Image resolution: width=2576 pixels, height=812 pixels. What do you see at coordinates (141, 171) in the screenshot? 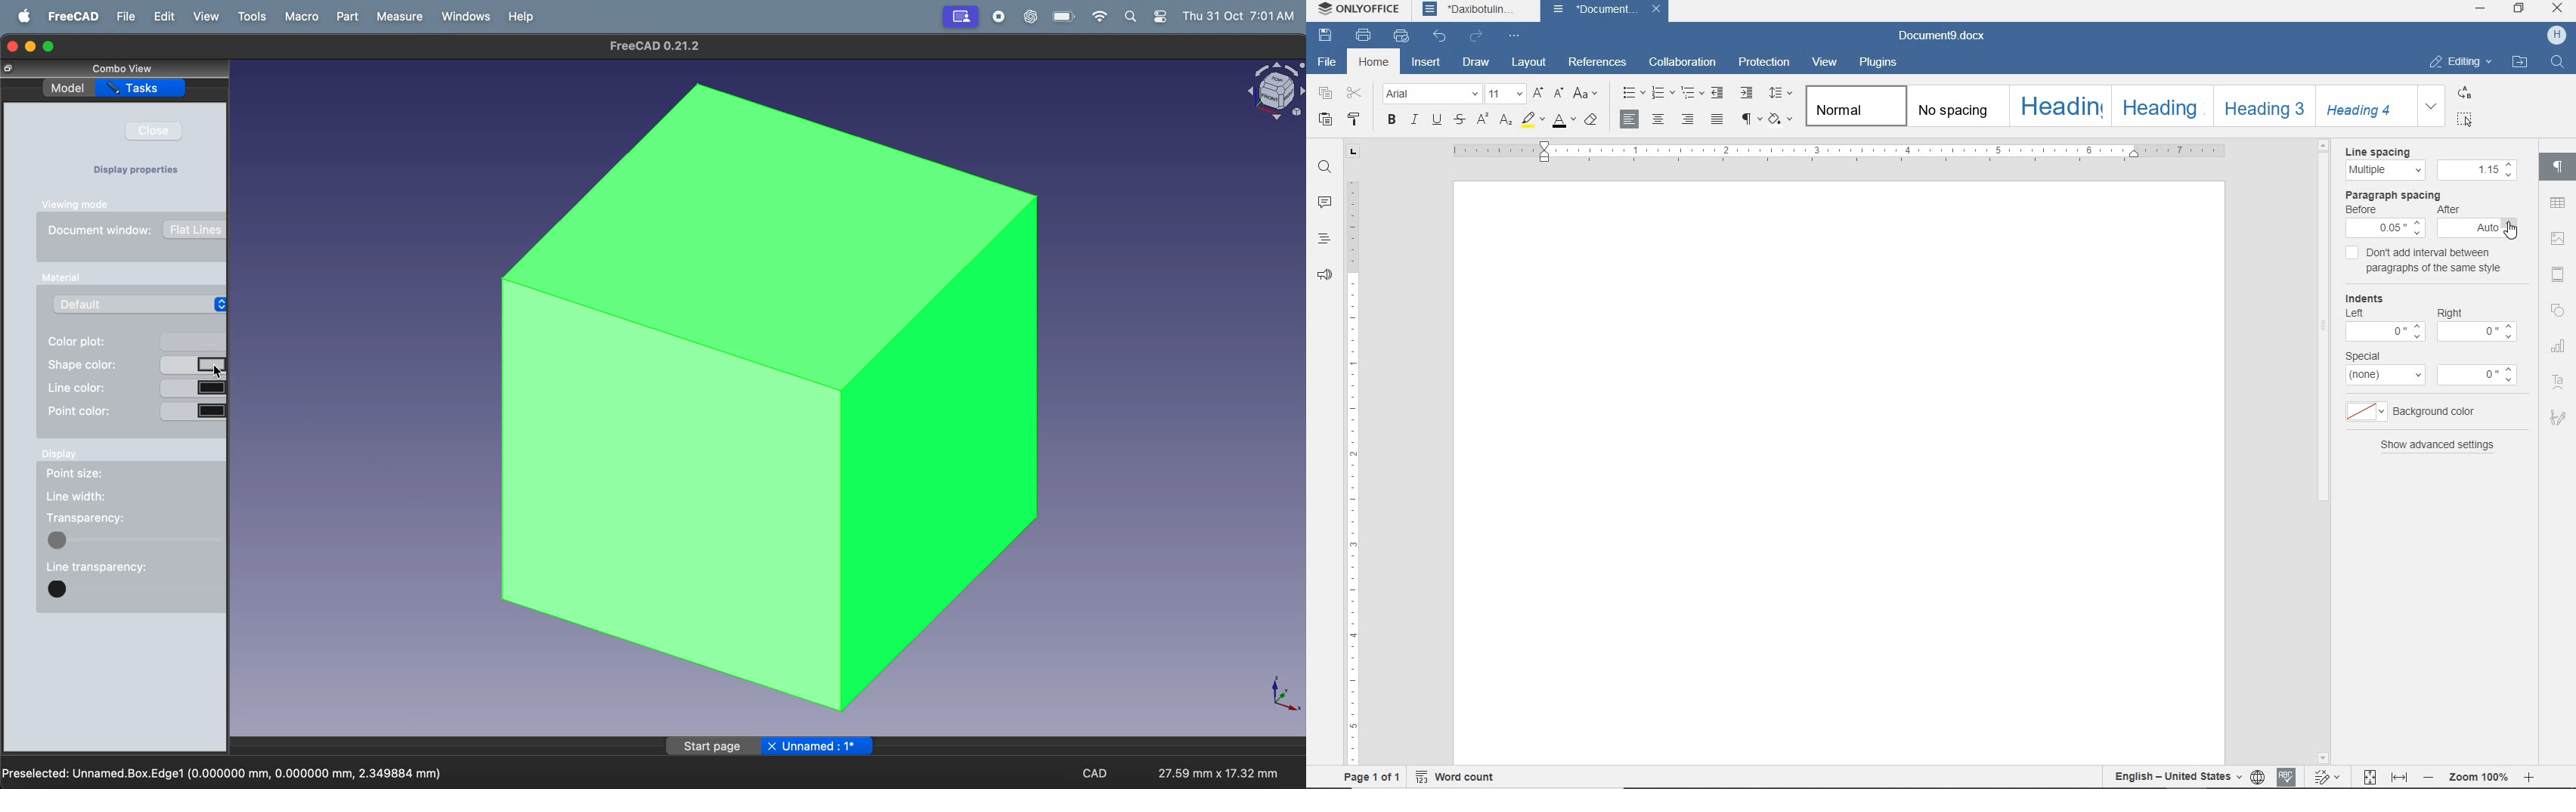
I see `display properties` at bounding box center [141, 171].